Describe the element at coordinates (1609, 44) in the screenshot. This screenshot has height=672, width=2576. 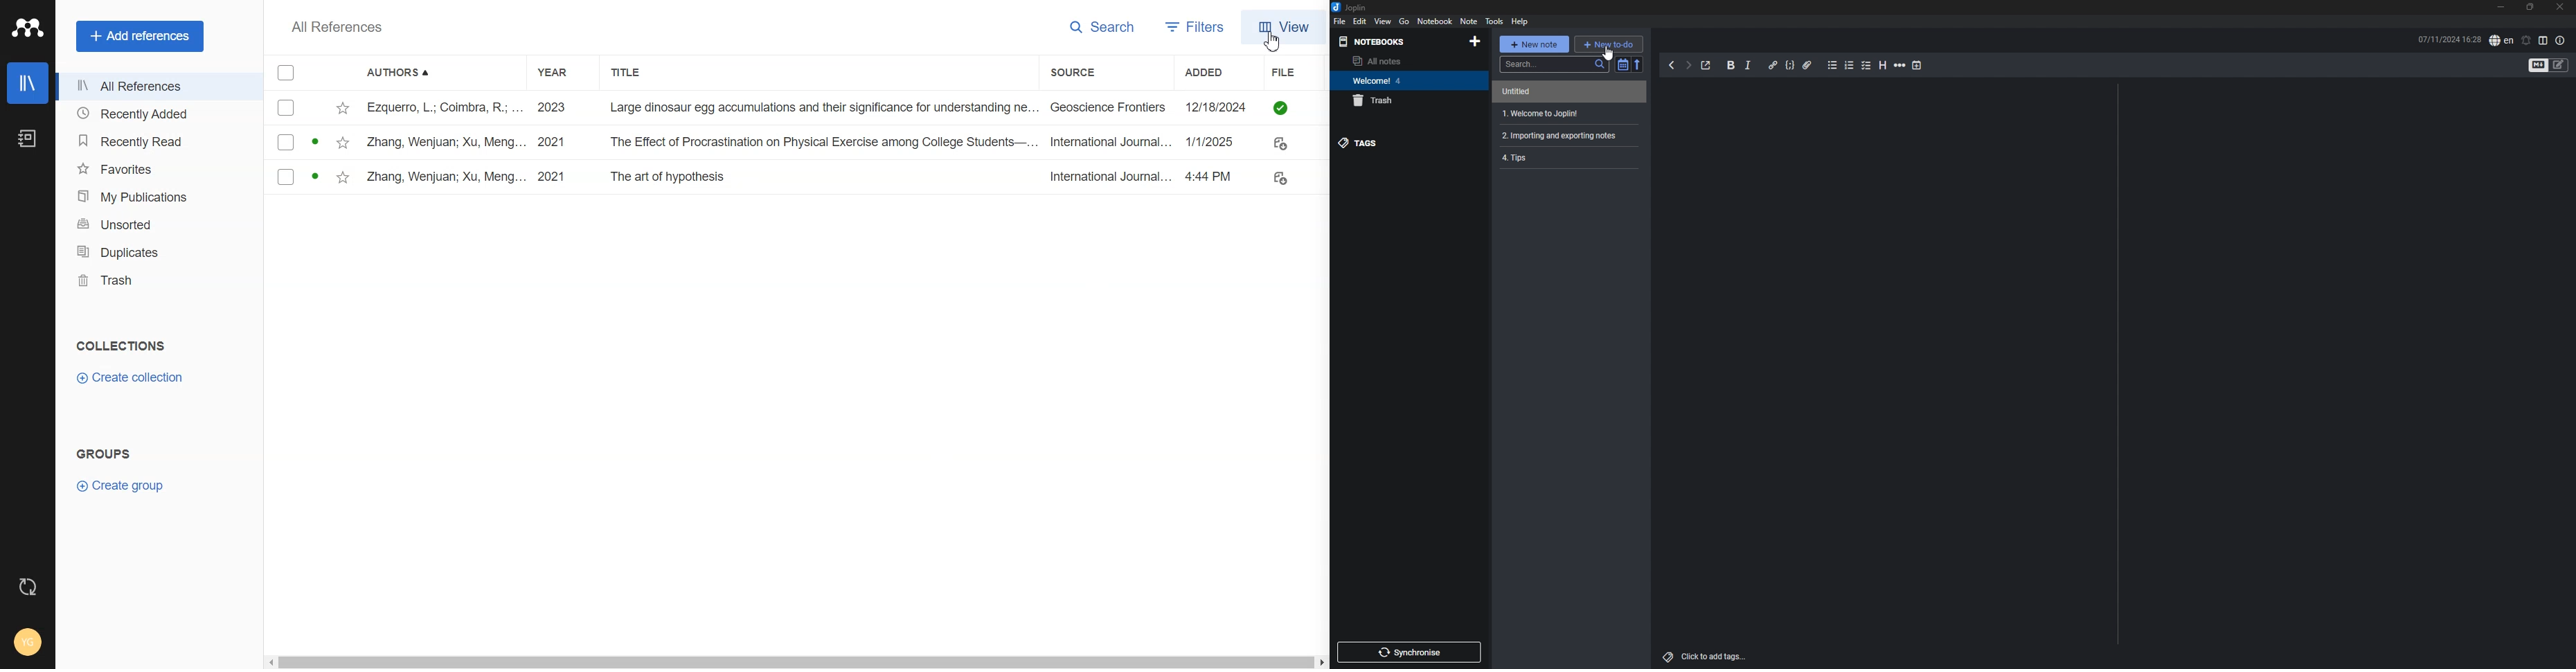
I see `new todo` at that location.